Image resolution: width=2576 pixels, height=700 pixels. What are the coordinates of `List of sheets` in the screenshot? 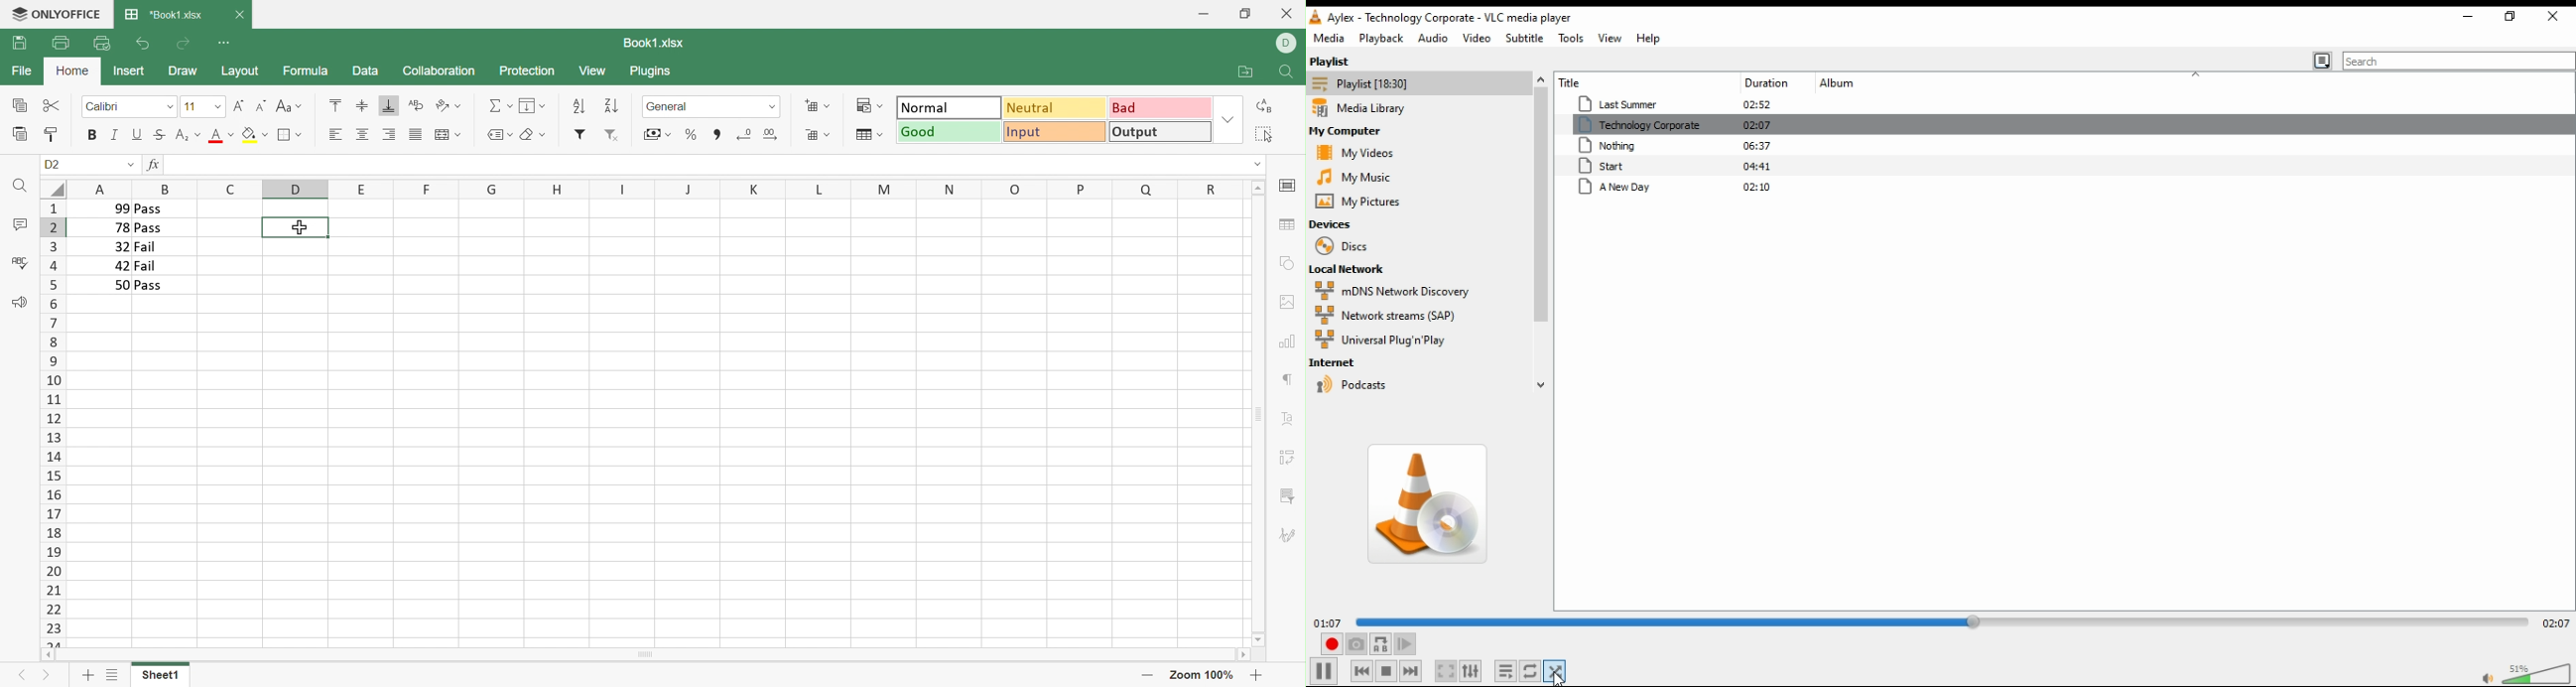 It's located at (111, 675).